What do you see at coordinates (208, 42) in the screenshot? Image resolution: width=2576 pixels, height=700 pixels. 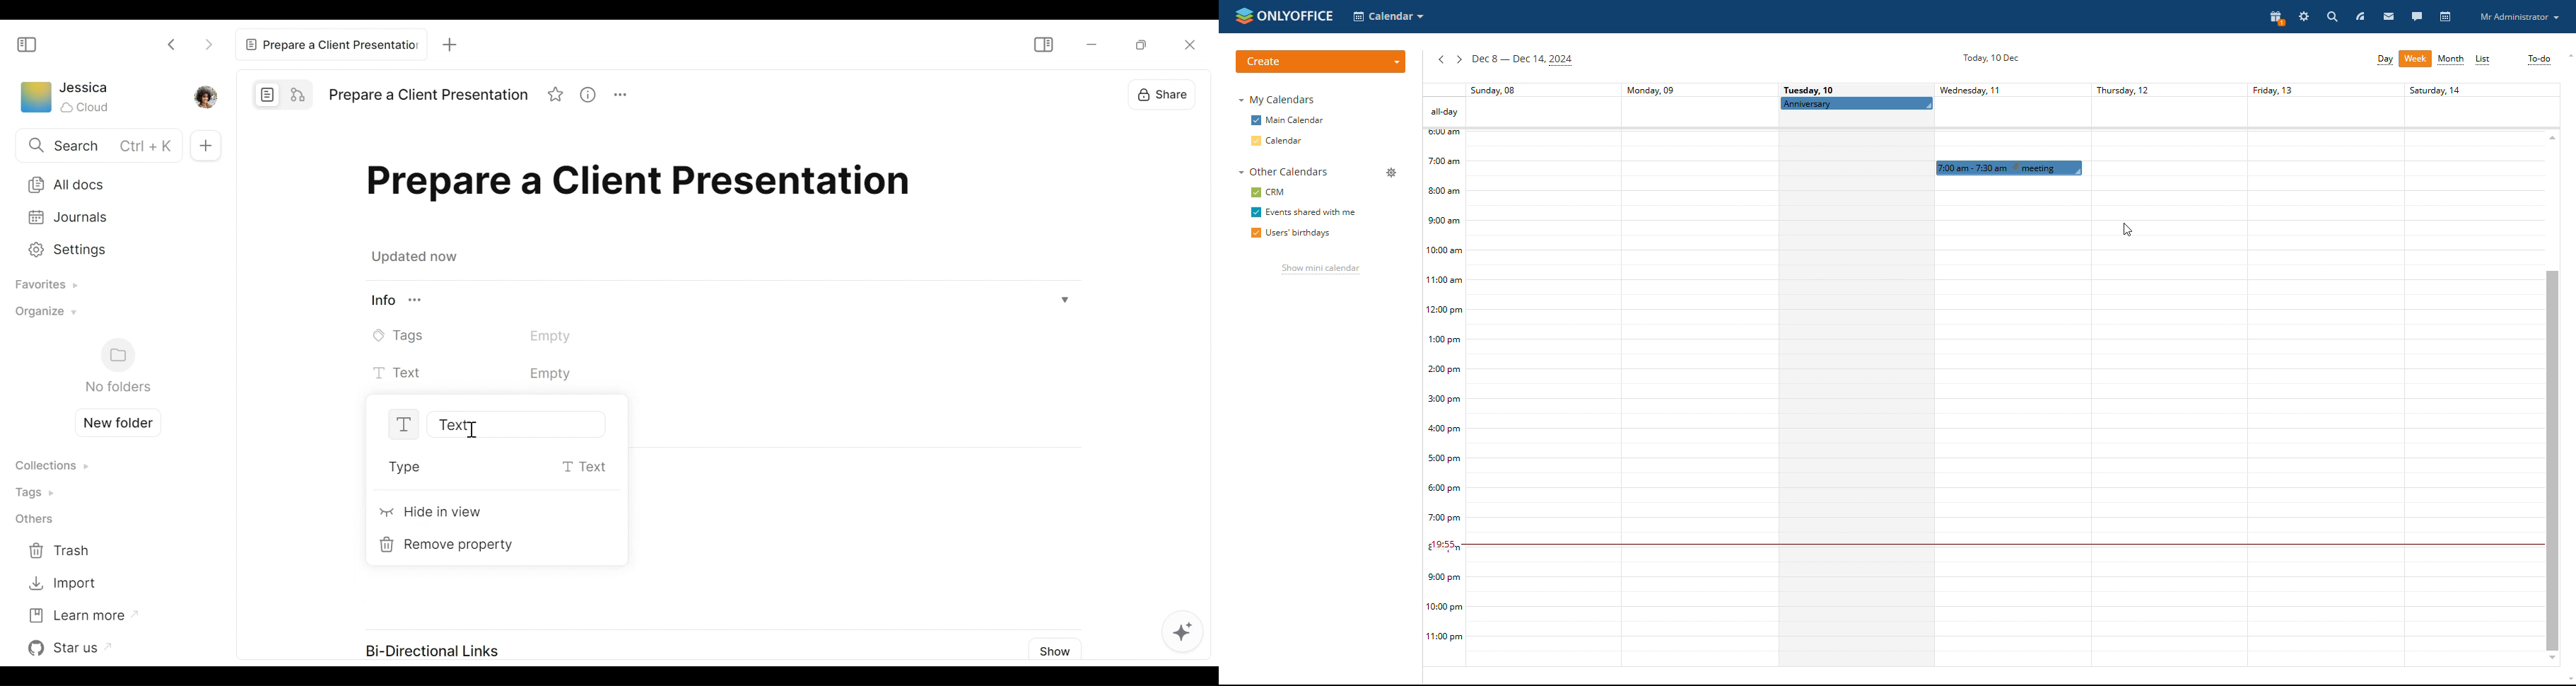 I see `Click to go Forward` at bounding box center [208, 42].